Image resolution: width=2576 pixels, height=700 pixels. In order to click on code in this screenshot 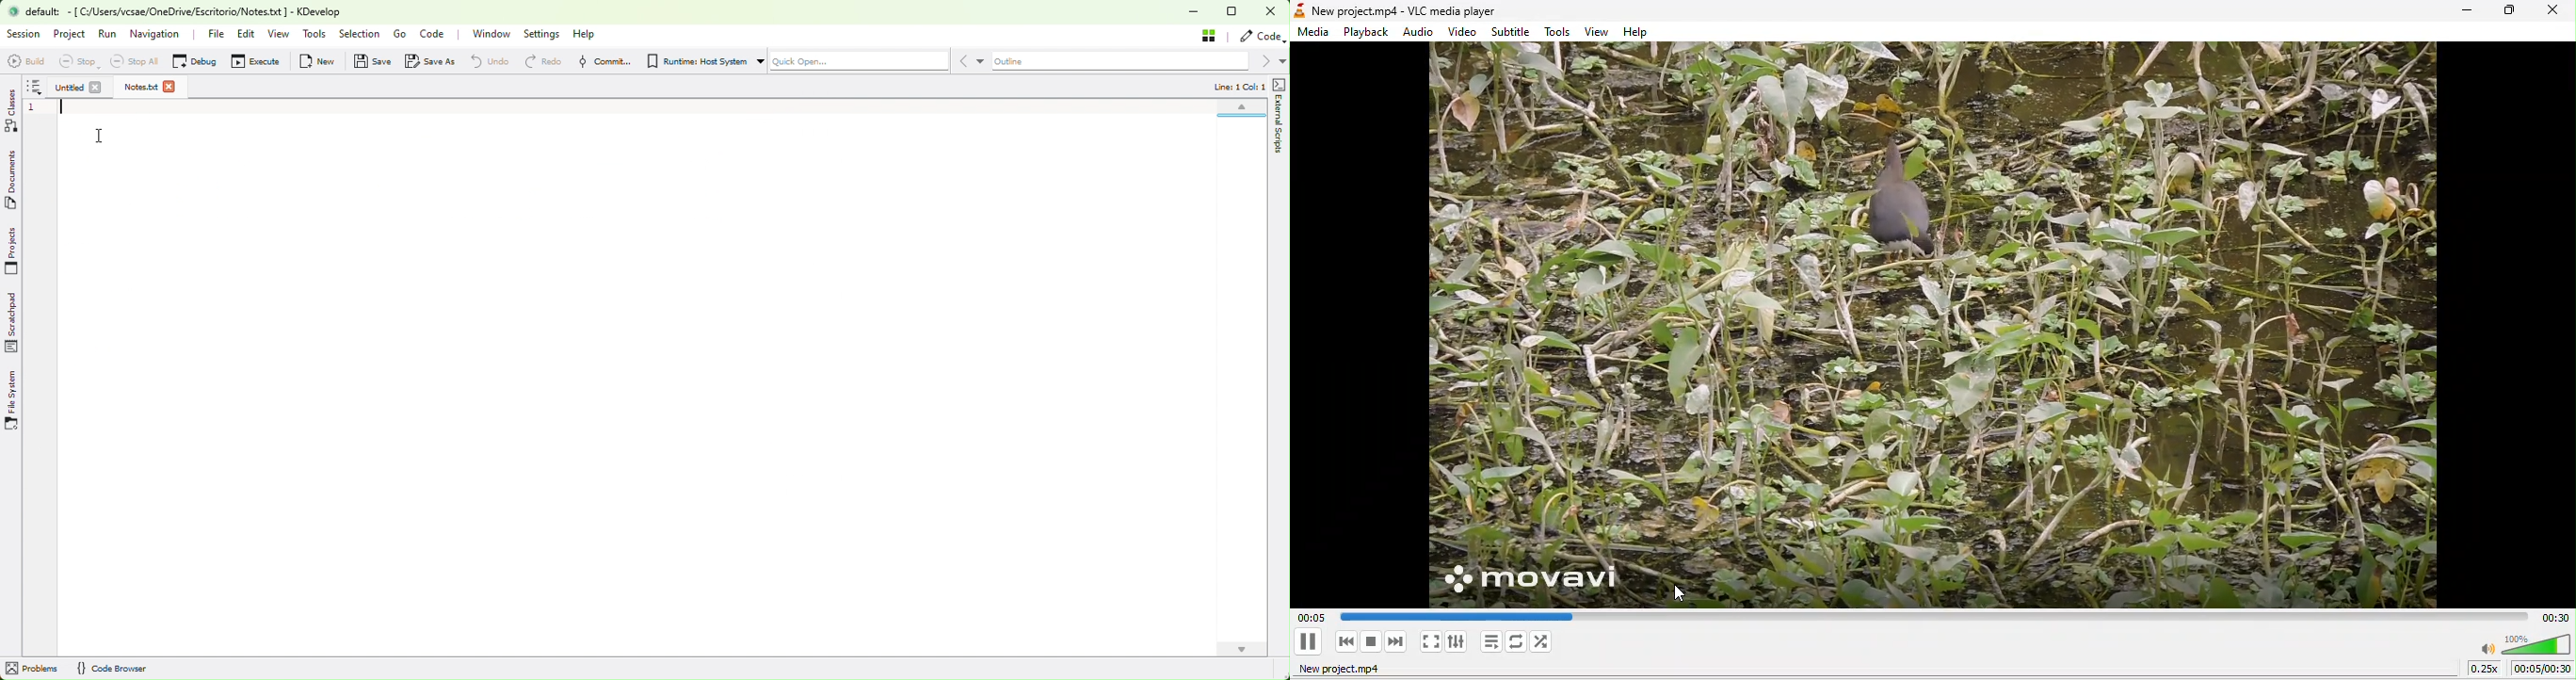, I will do `click(1260, 36)`.